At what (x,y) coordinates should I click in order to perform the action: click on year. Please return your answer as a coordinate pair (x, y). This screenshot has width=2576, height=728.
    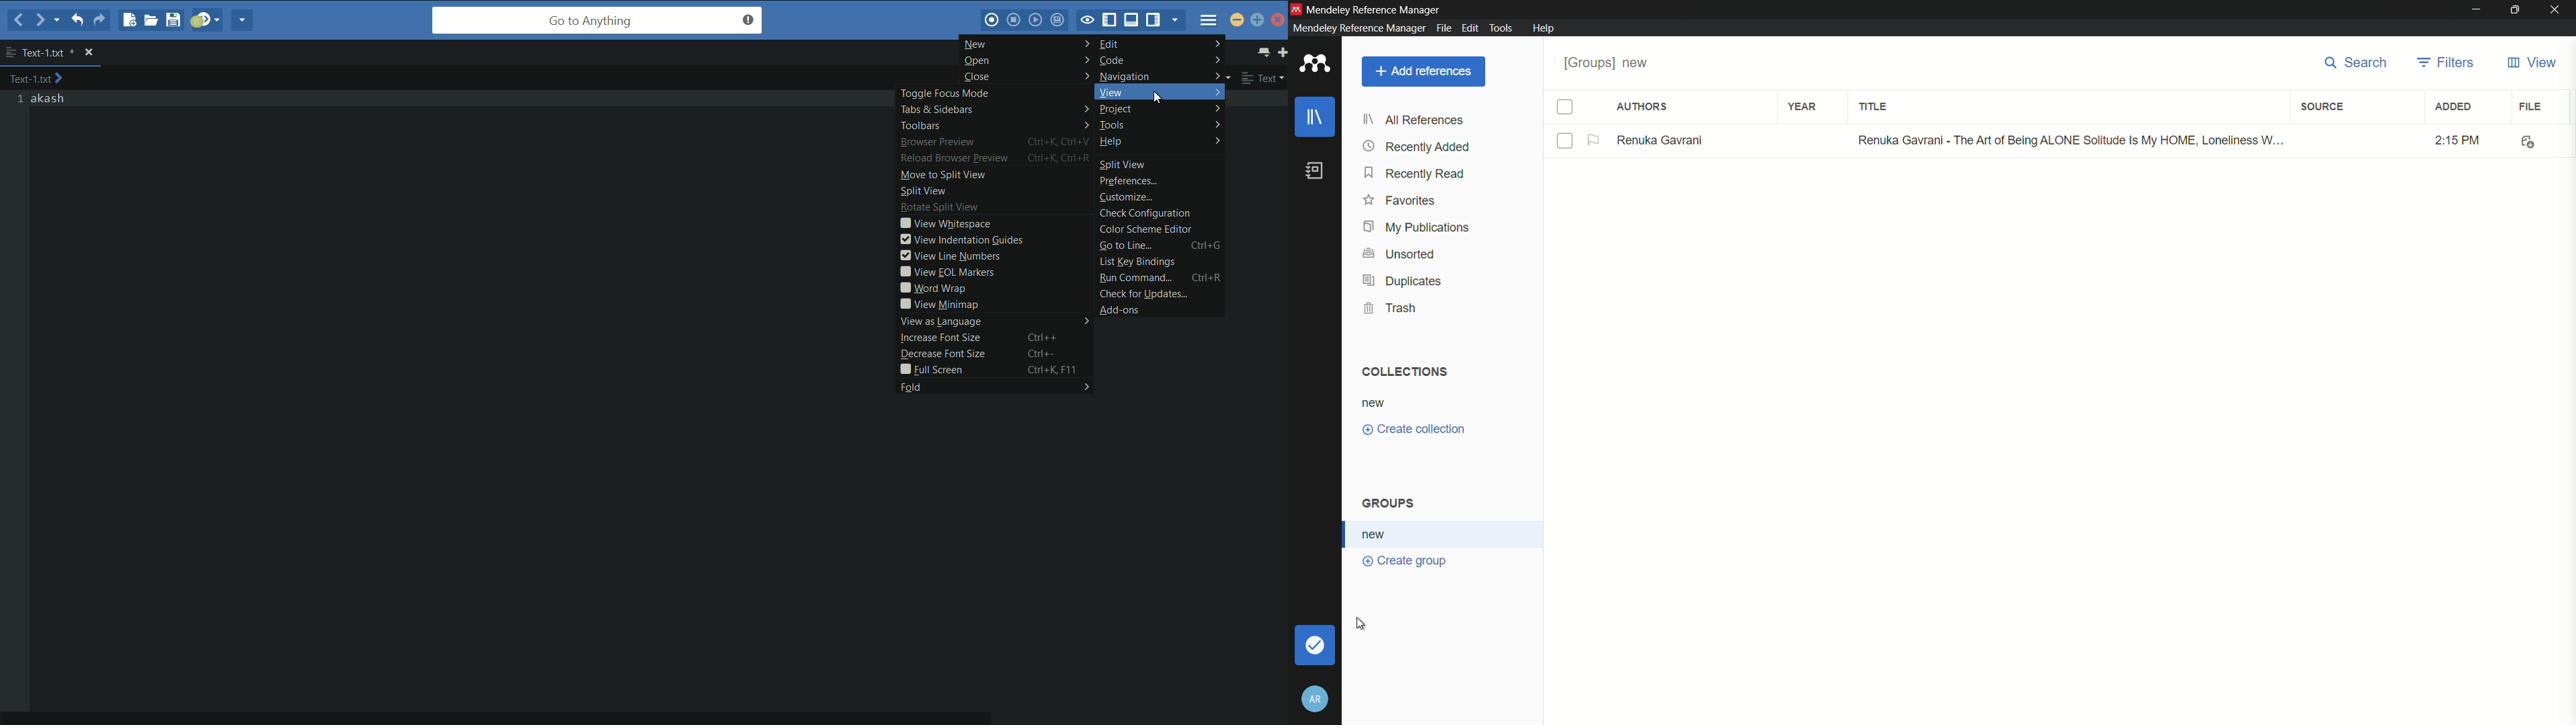
    Looking at the image, I should click on (1804, 107).